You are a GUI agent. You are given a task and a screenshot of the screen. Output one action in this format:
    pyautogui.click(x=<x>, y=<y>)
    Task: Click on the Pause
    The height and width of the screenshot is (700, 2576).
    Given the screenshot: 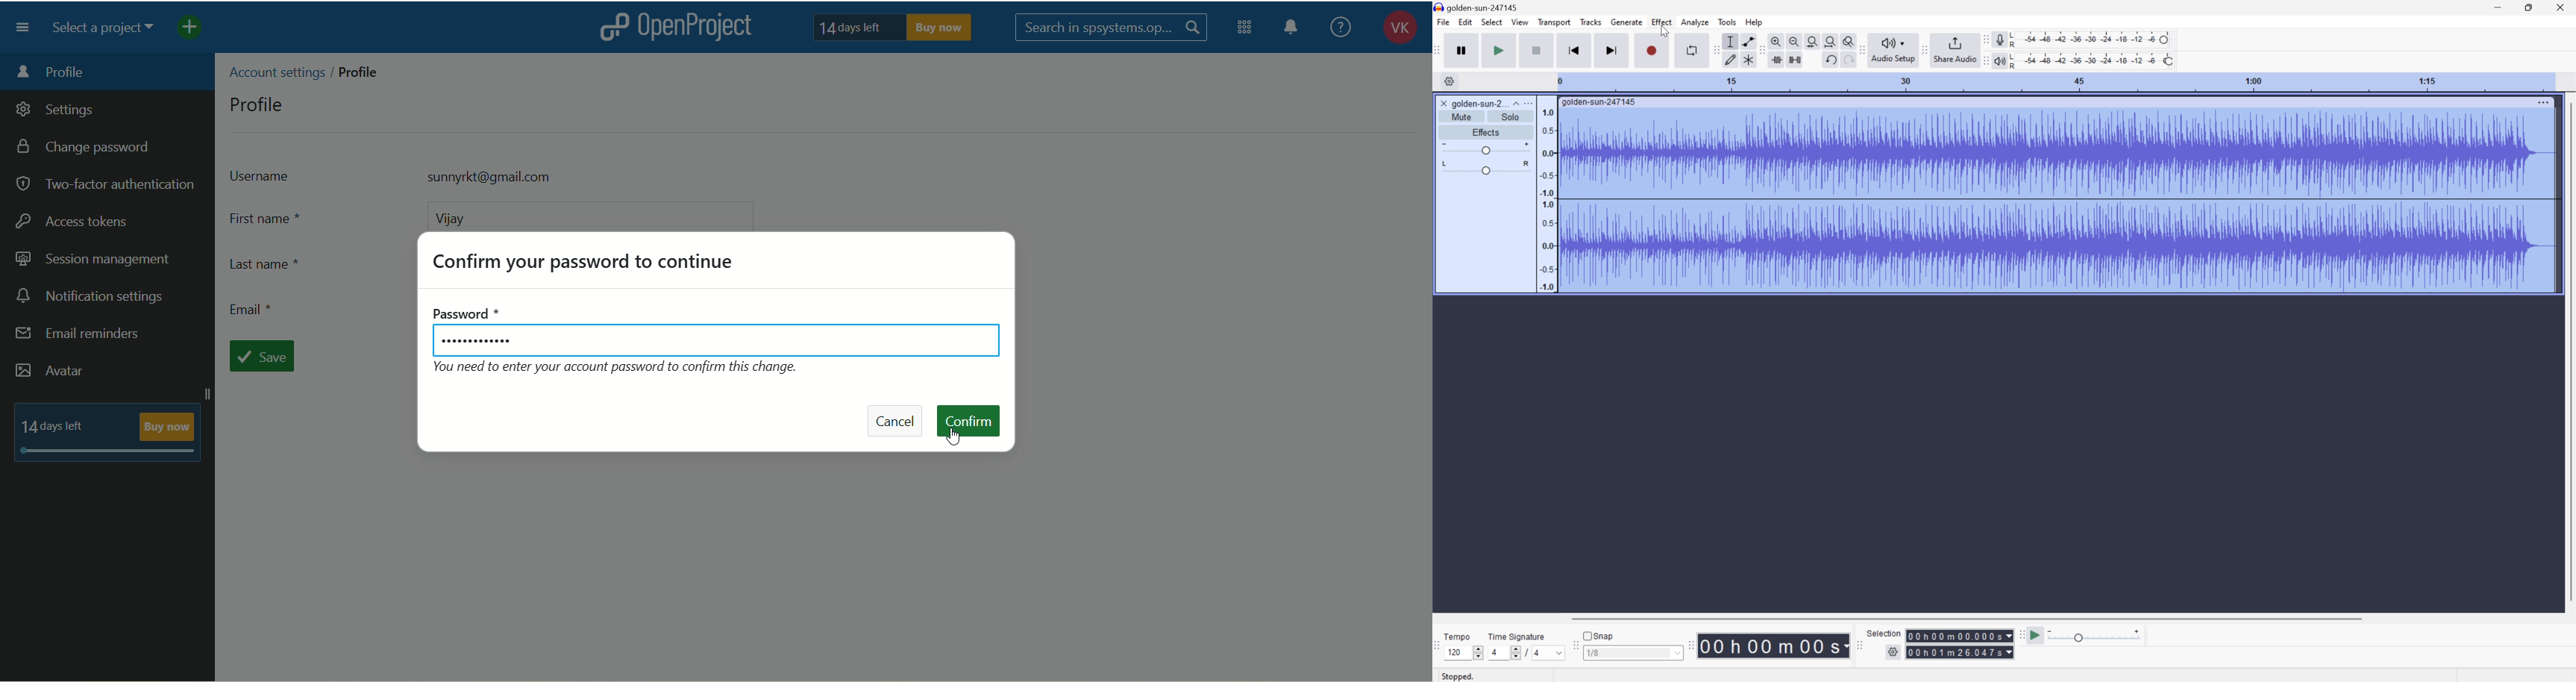 What is the action you would take?
    pyautogui.click(x=1463, y=50)
    